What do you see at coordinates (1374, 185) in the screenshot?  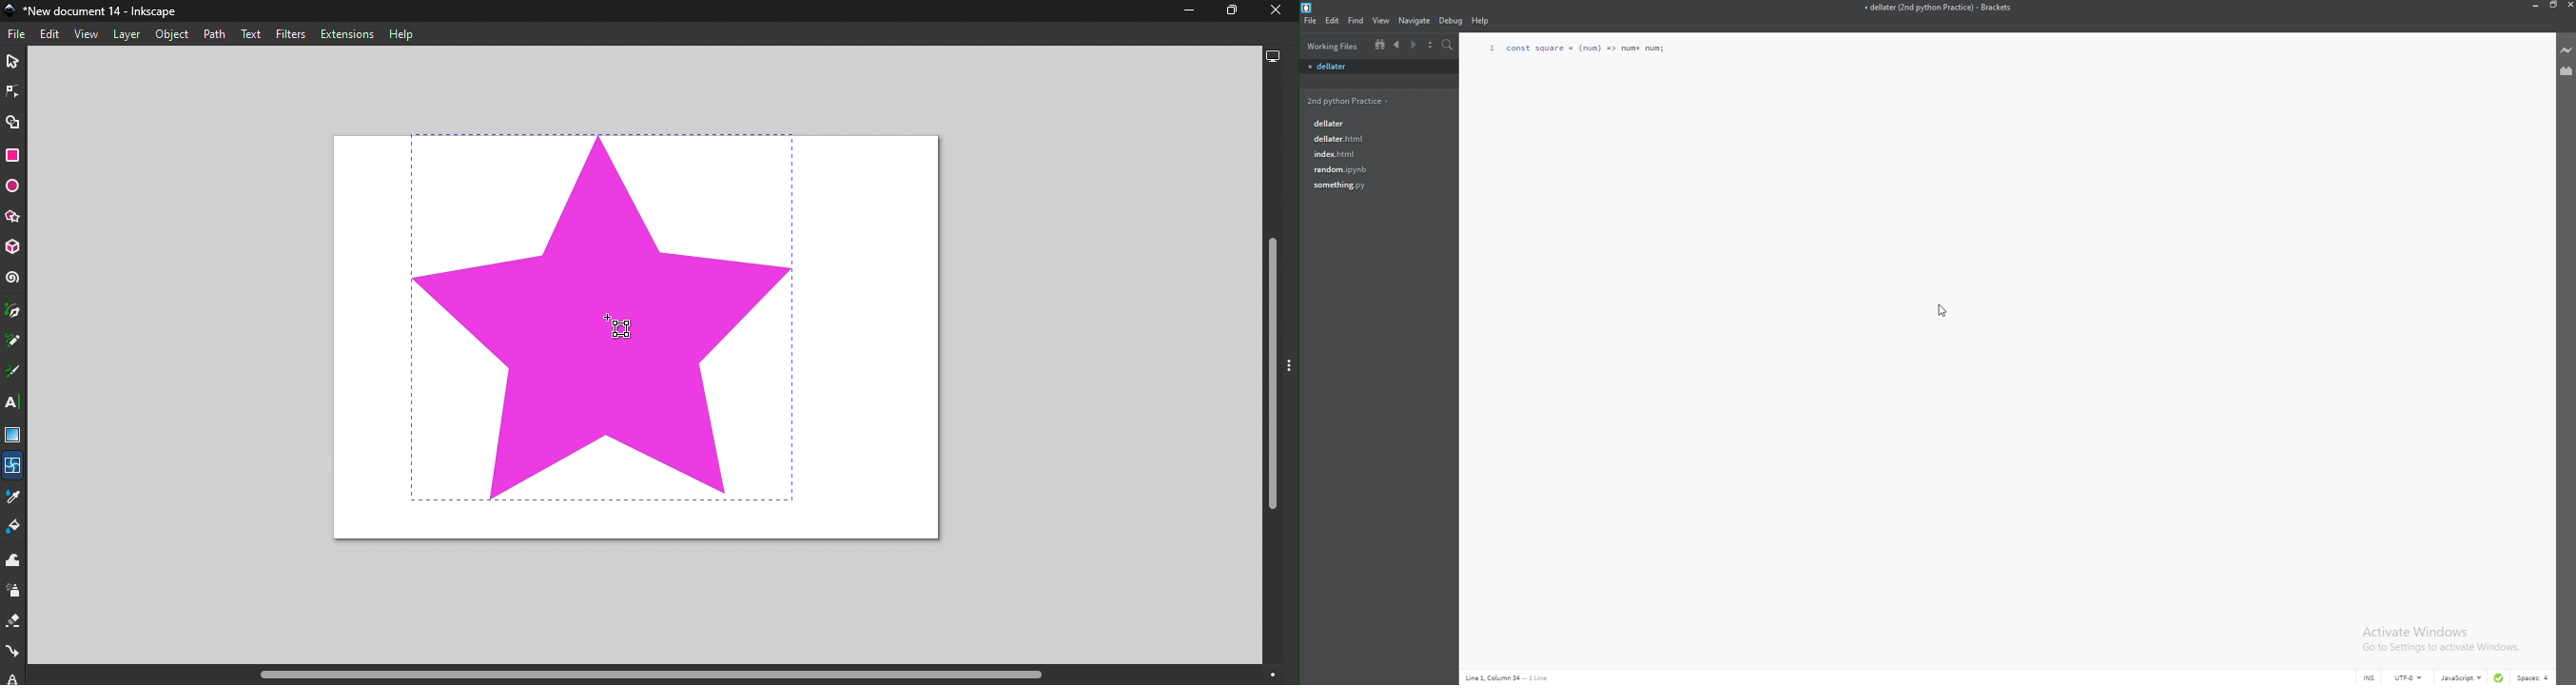 I see `file` at bounding box center [1374, 185].